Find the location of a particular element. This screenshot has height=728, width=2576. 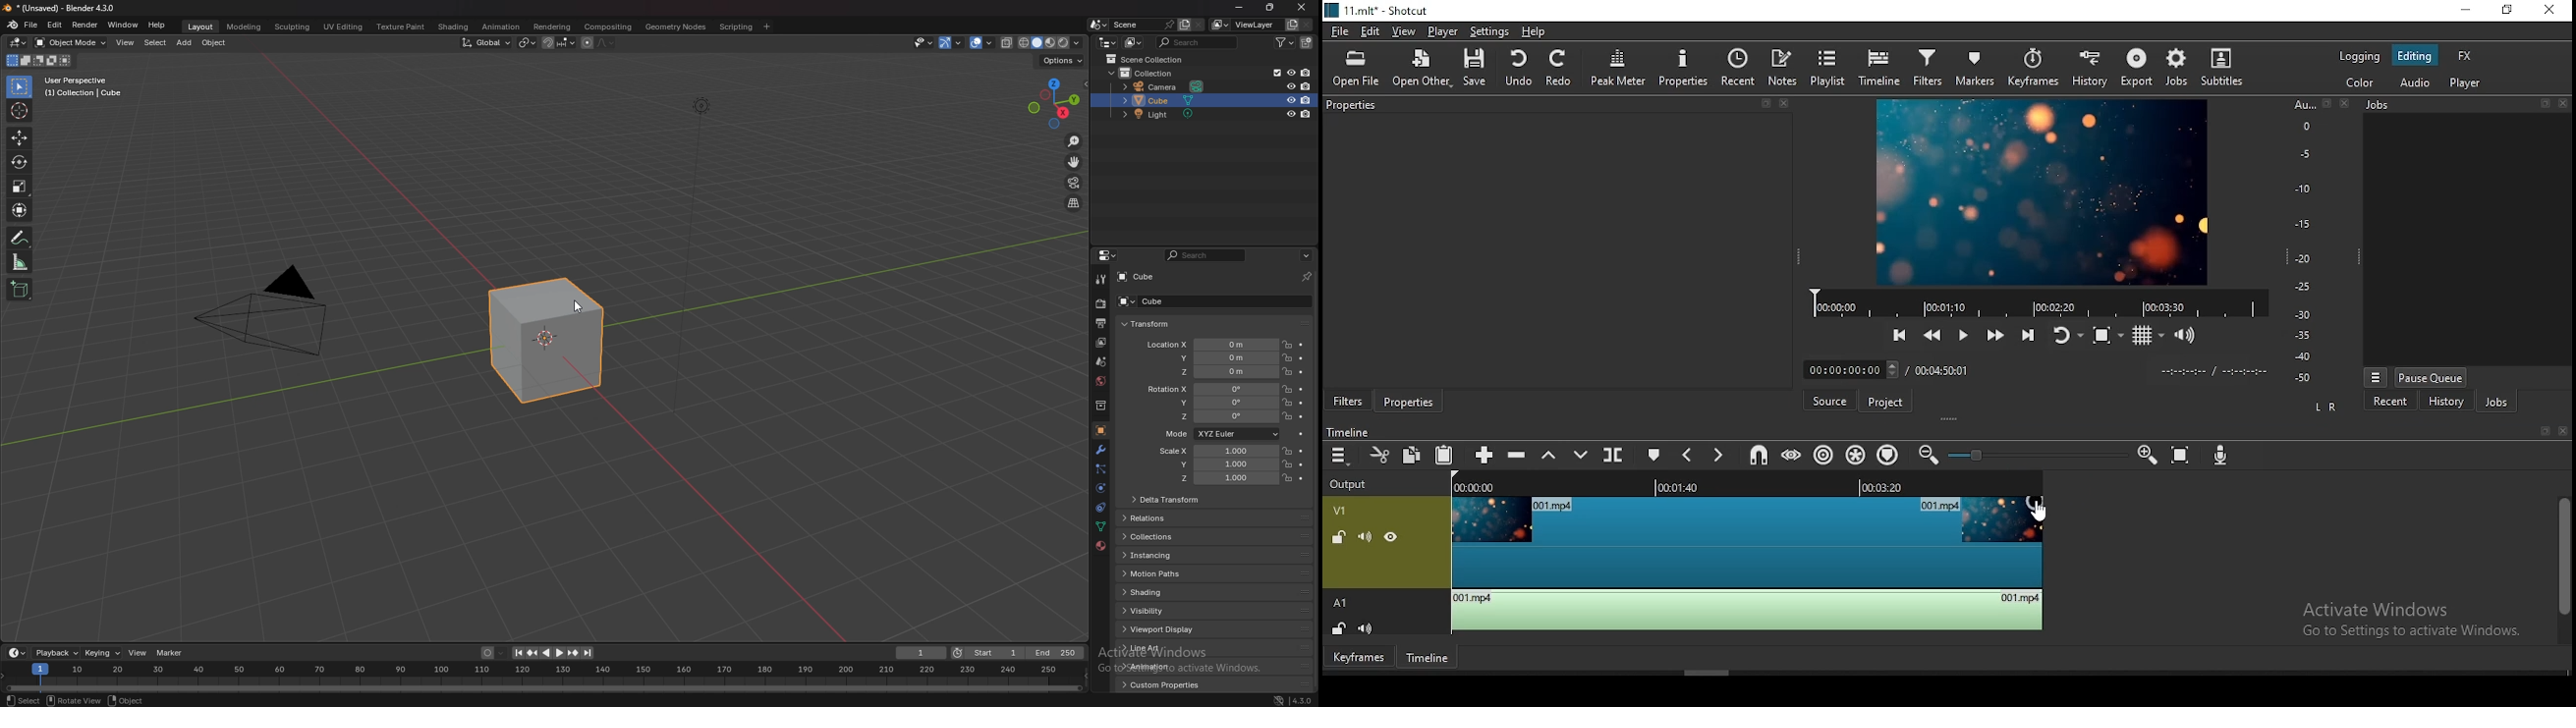

remove view layer is located at coordinates (1306, 24).